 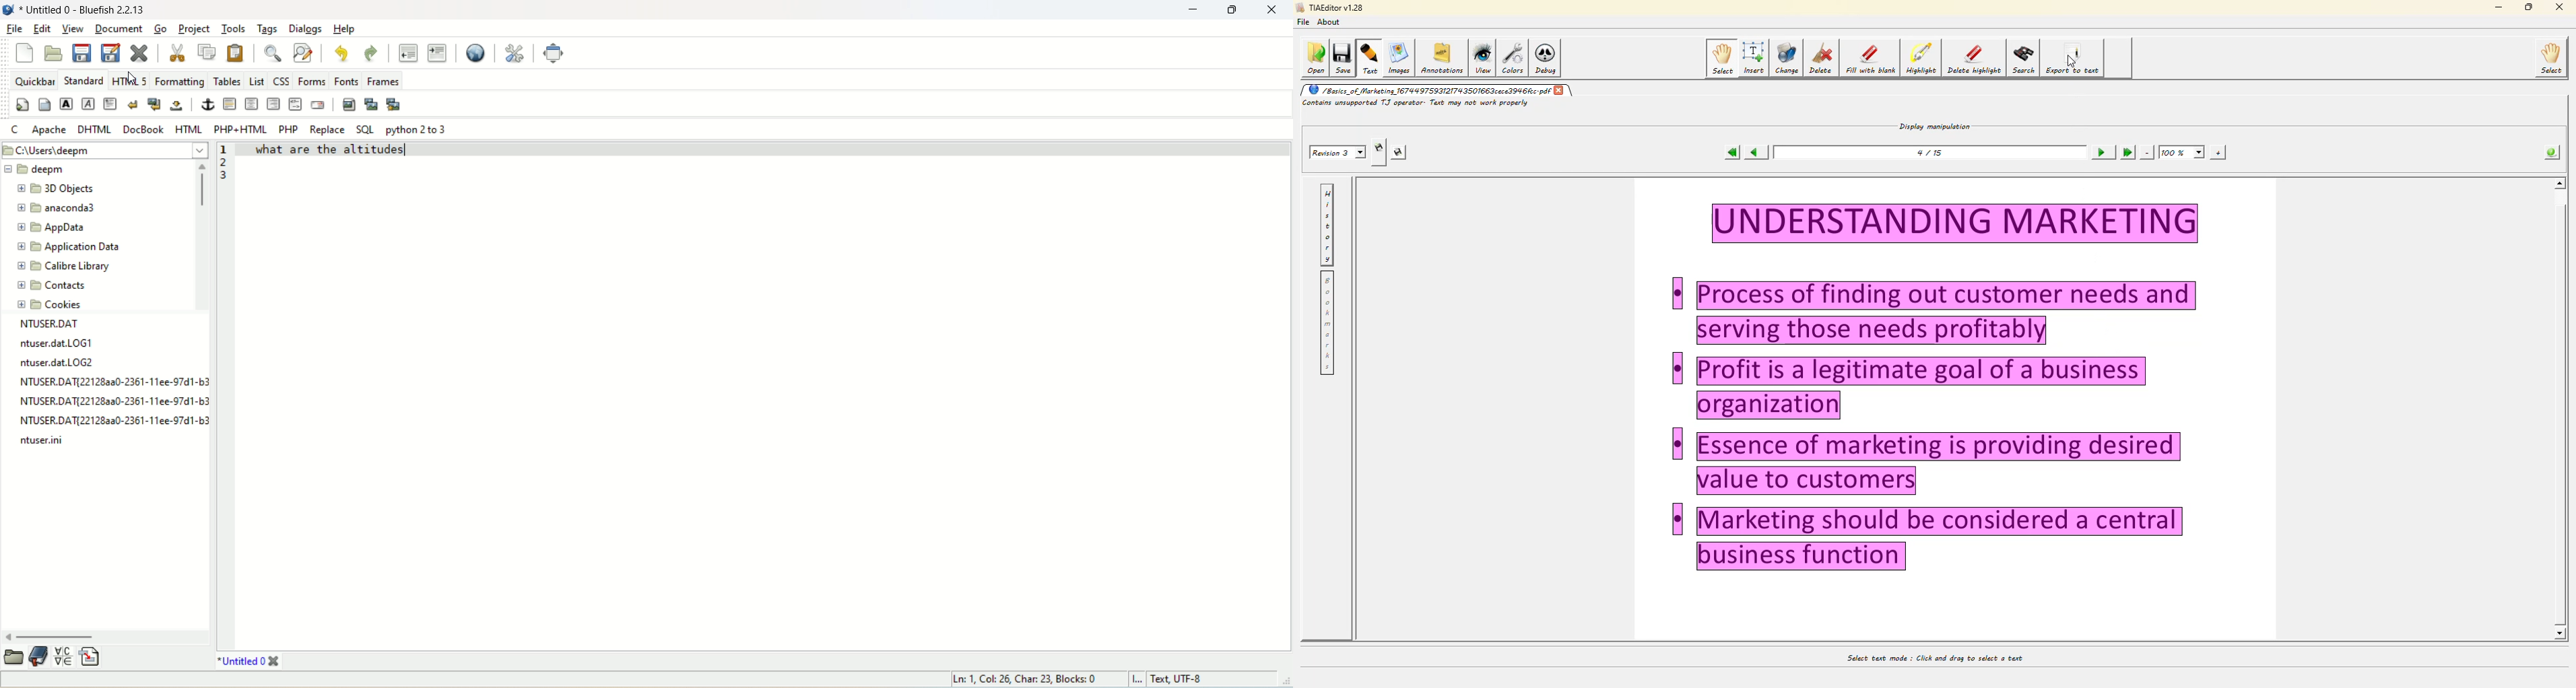 I want to click on view, so click(x=72, y=28).